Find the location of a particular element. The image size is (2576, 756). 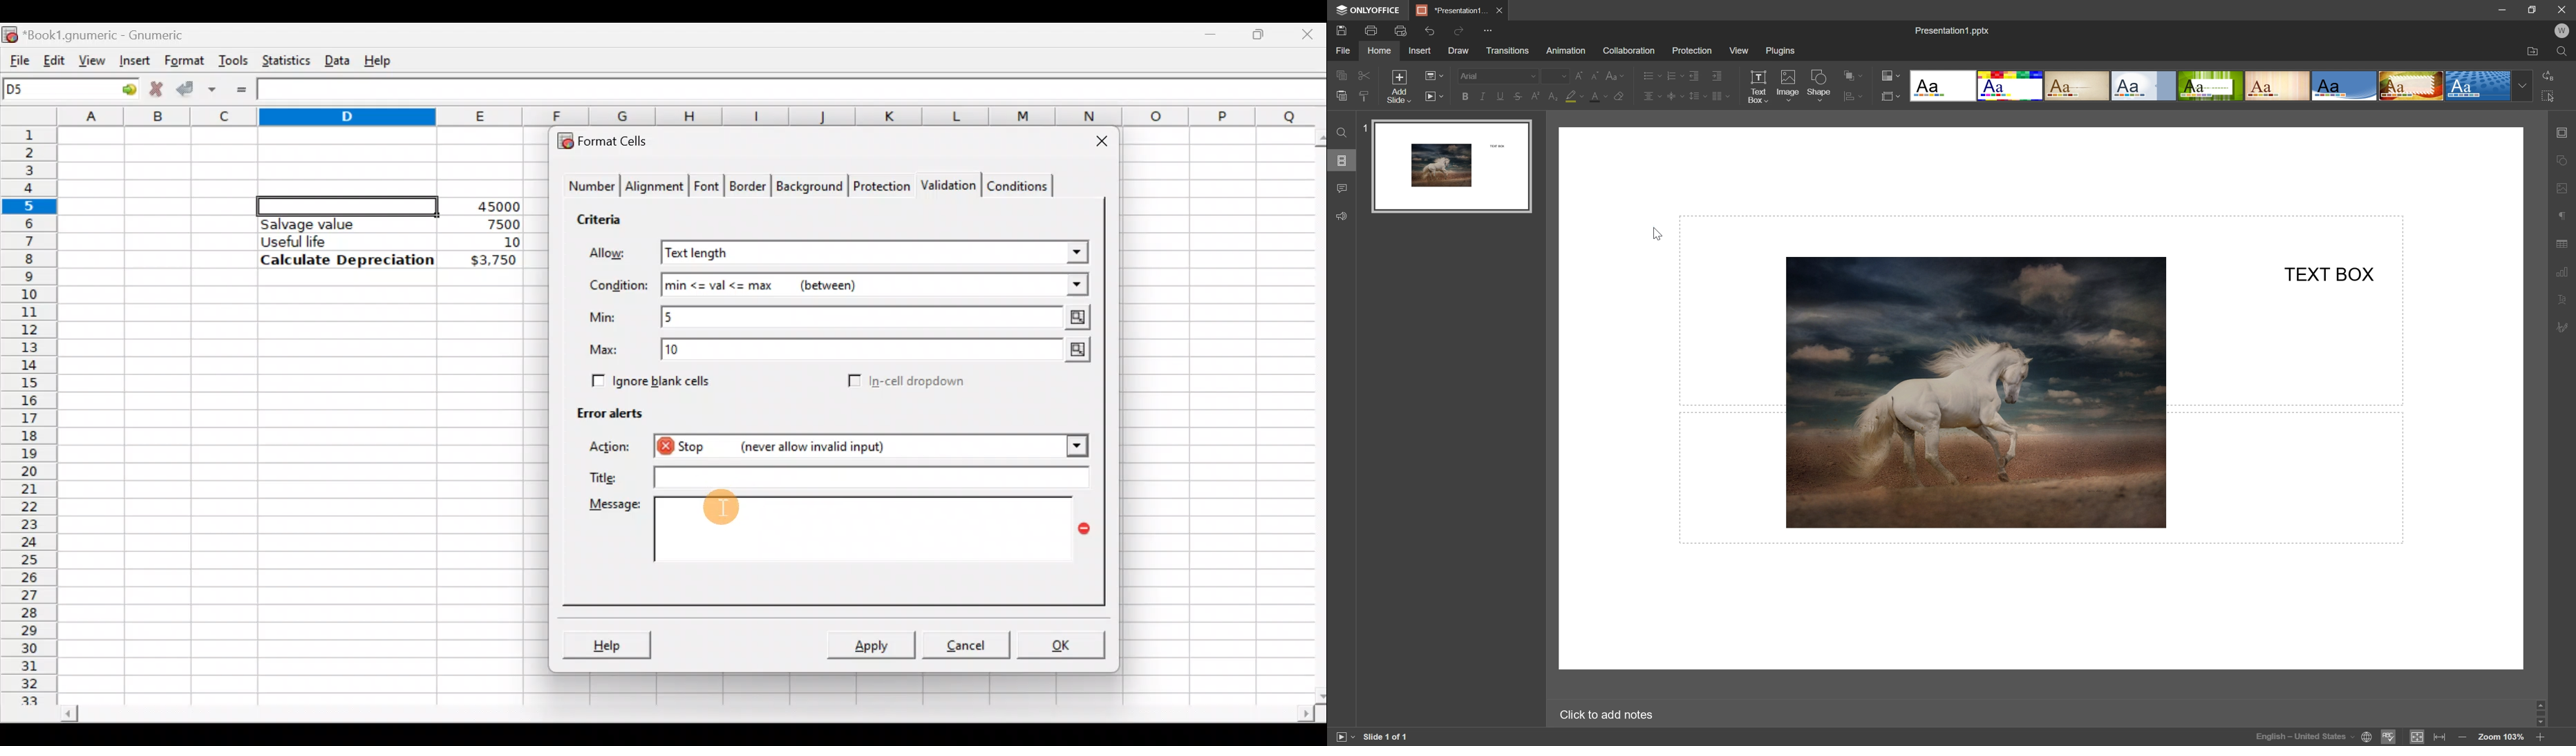

zoom 100% is located at coordinates (2501, 738).